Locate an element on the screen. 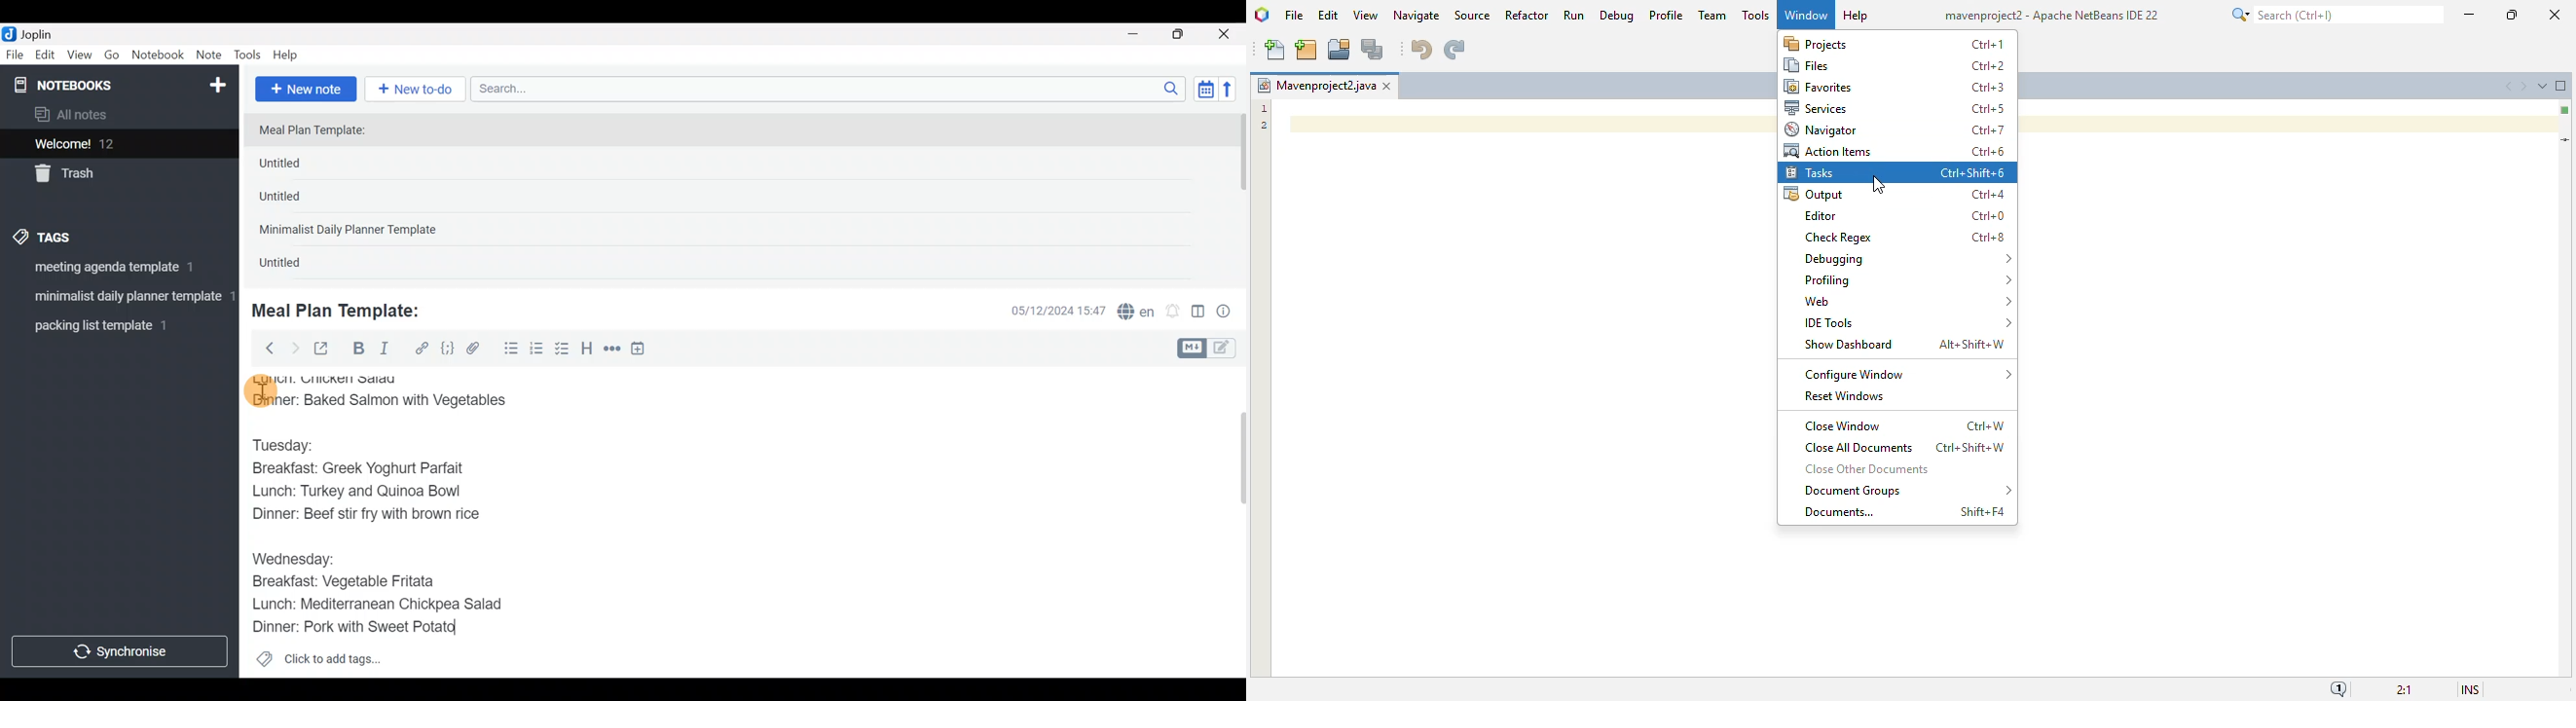  Attach file is located at coordinates (477, 350).